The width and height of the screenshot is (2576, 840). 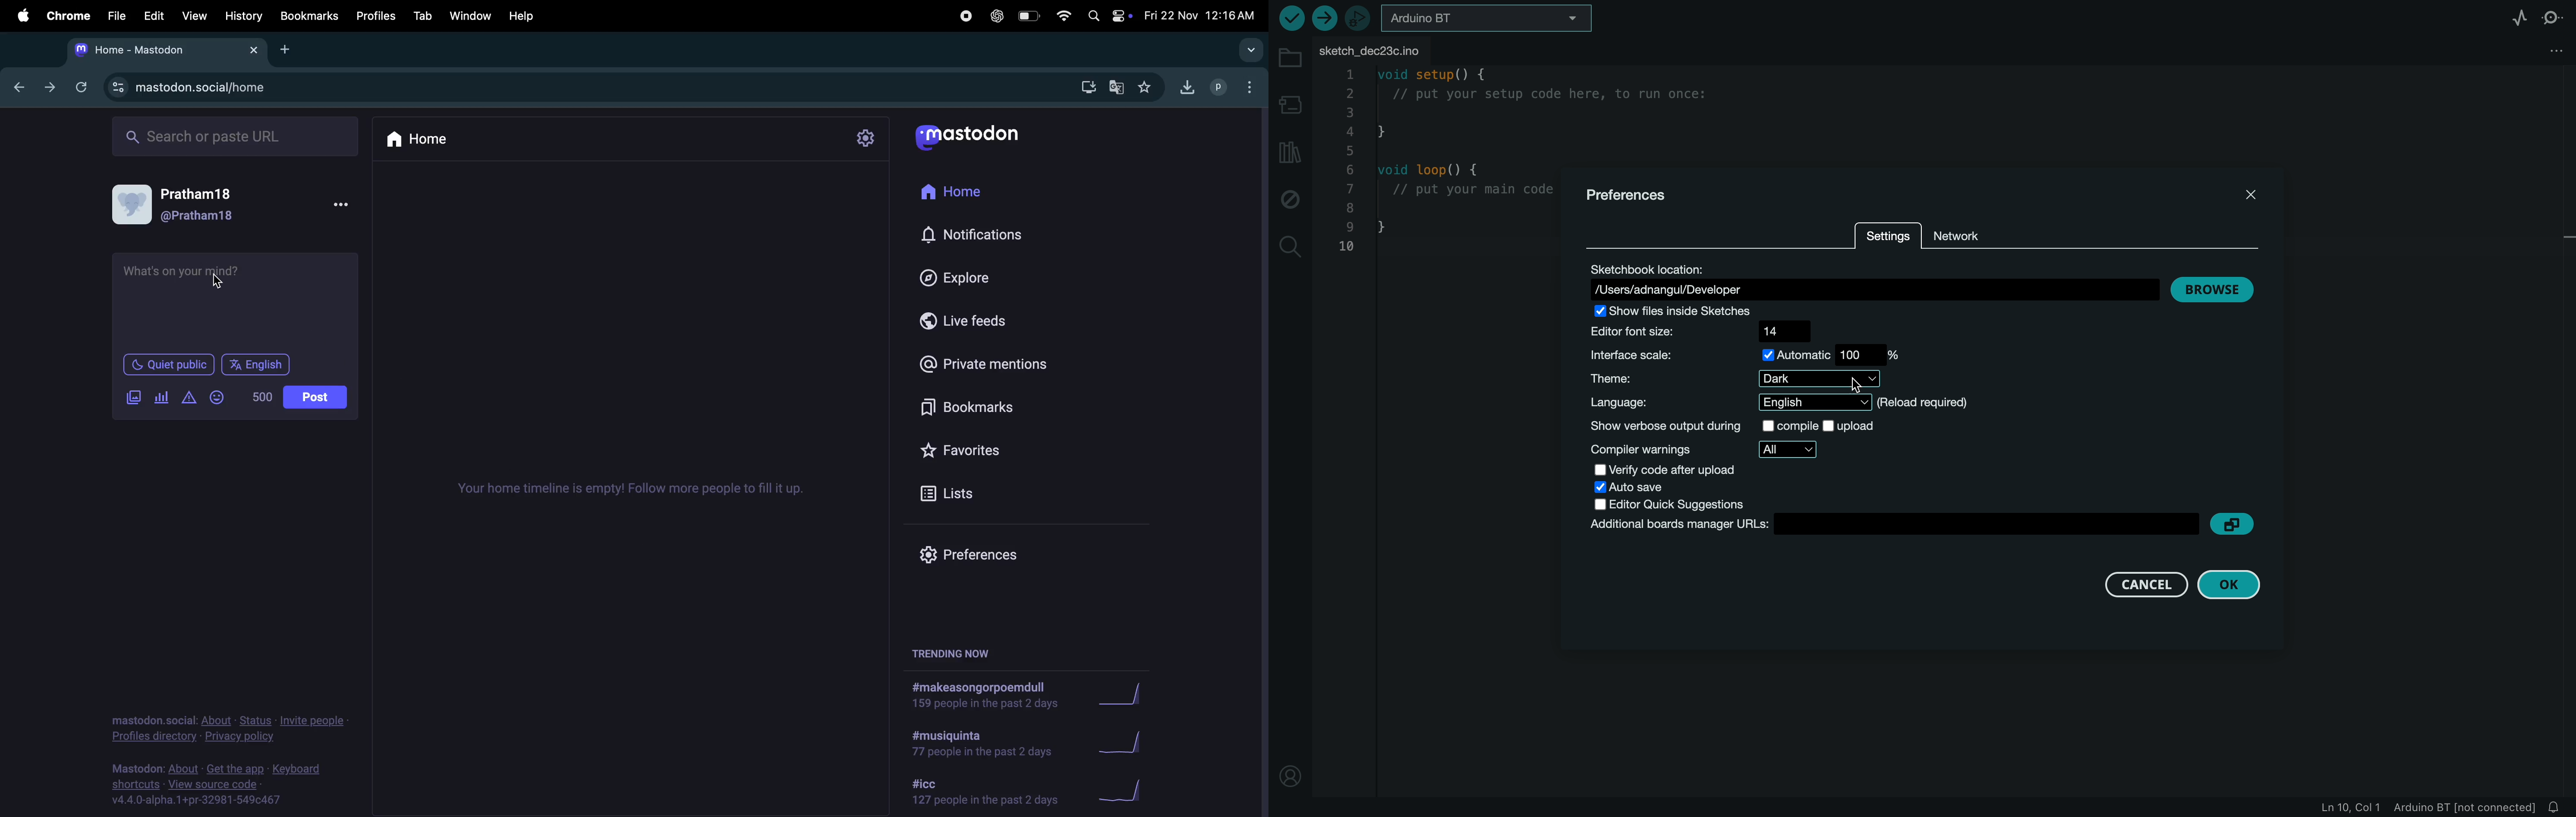 I want to click on history, so click(x=245, y=16).